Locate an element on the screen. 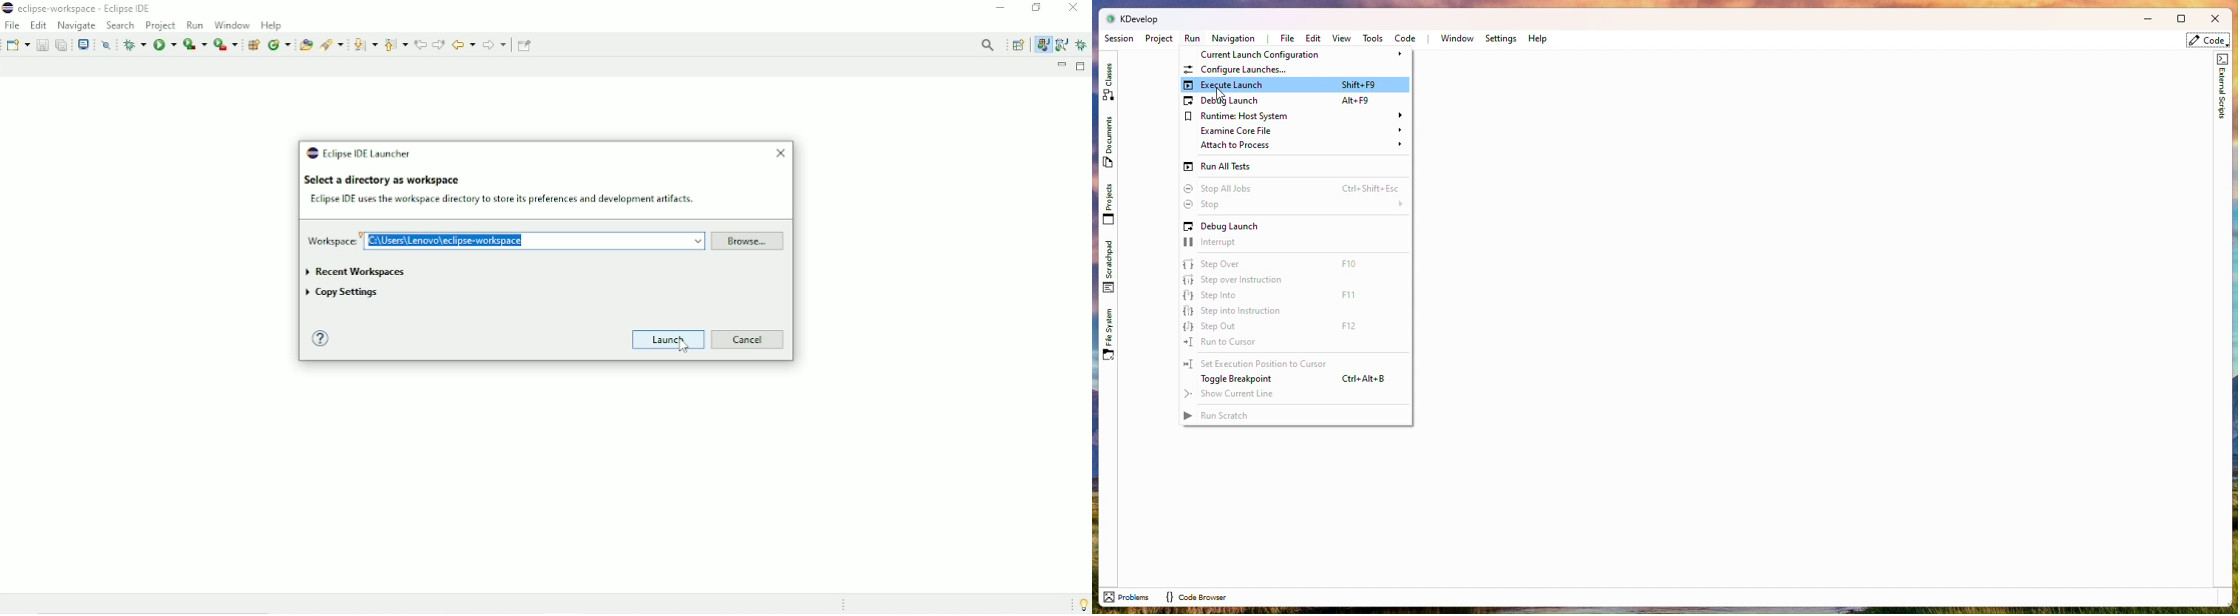 The width and height of the screenshot is (2240, 616). Eclipse IDE Launcher is located at coordinates (360, 152).